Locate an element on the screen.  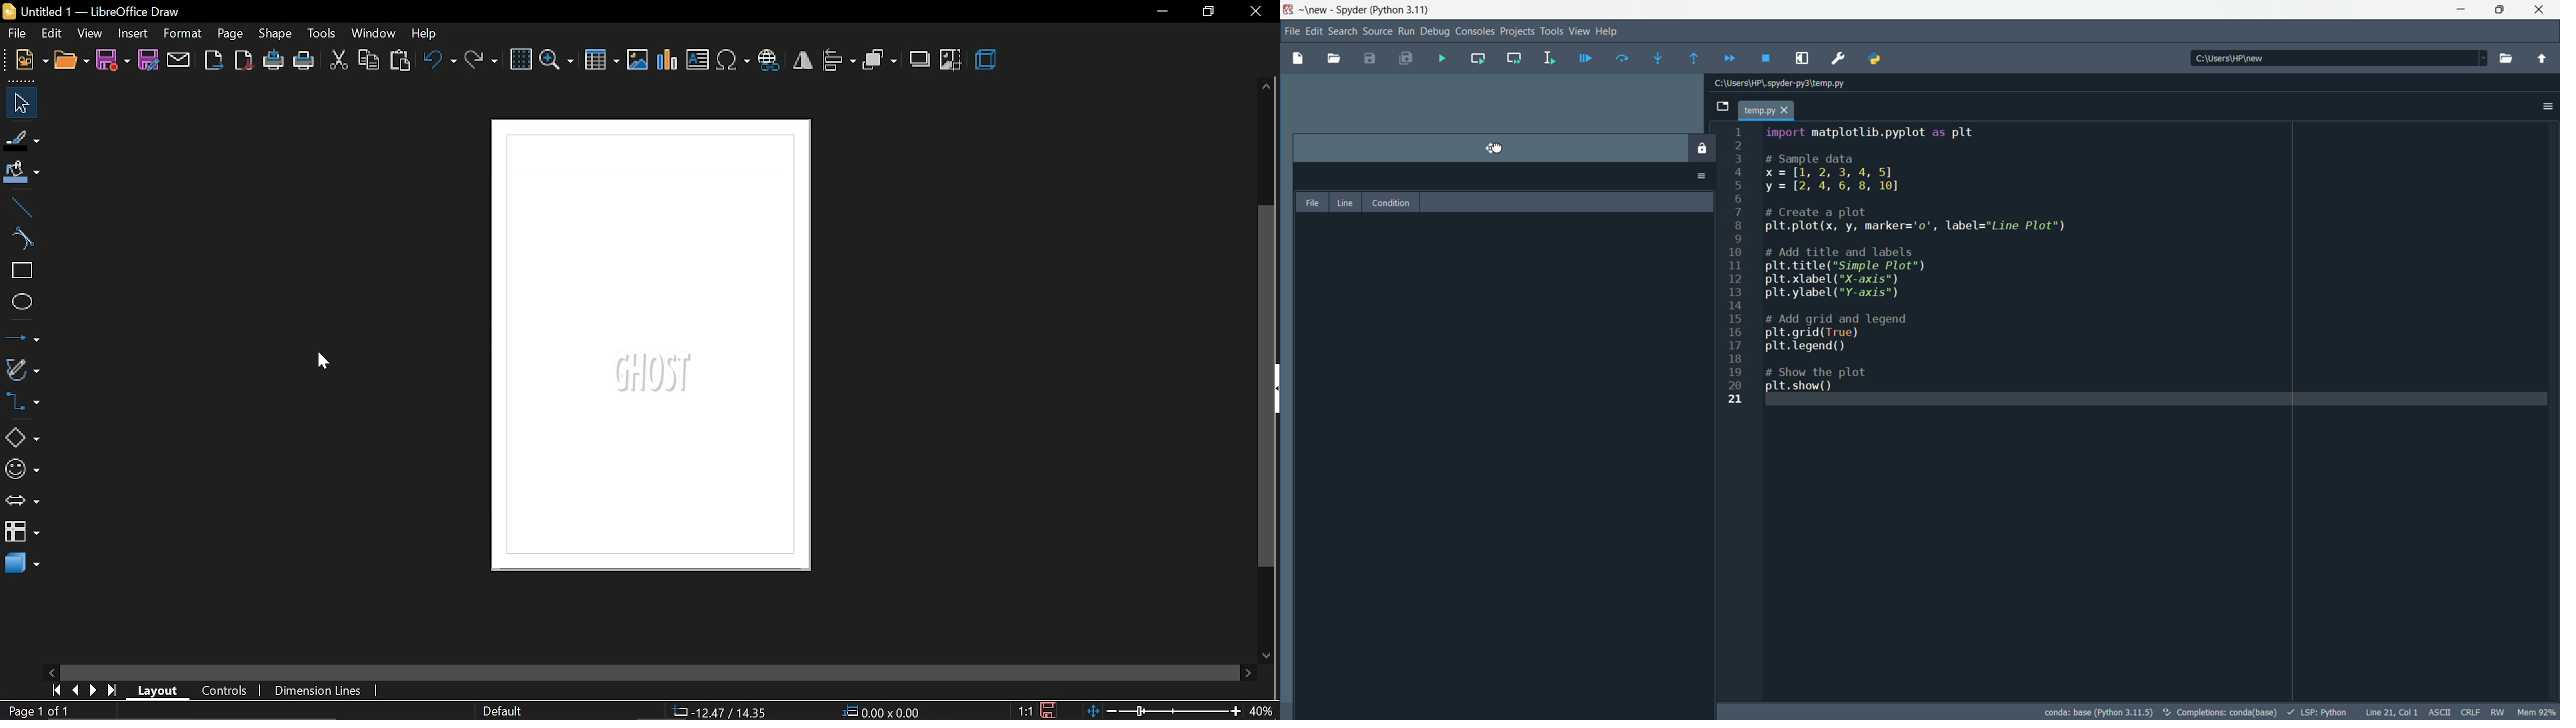
browse directory is located at coordinates (2505, 58).